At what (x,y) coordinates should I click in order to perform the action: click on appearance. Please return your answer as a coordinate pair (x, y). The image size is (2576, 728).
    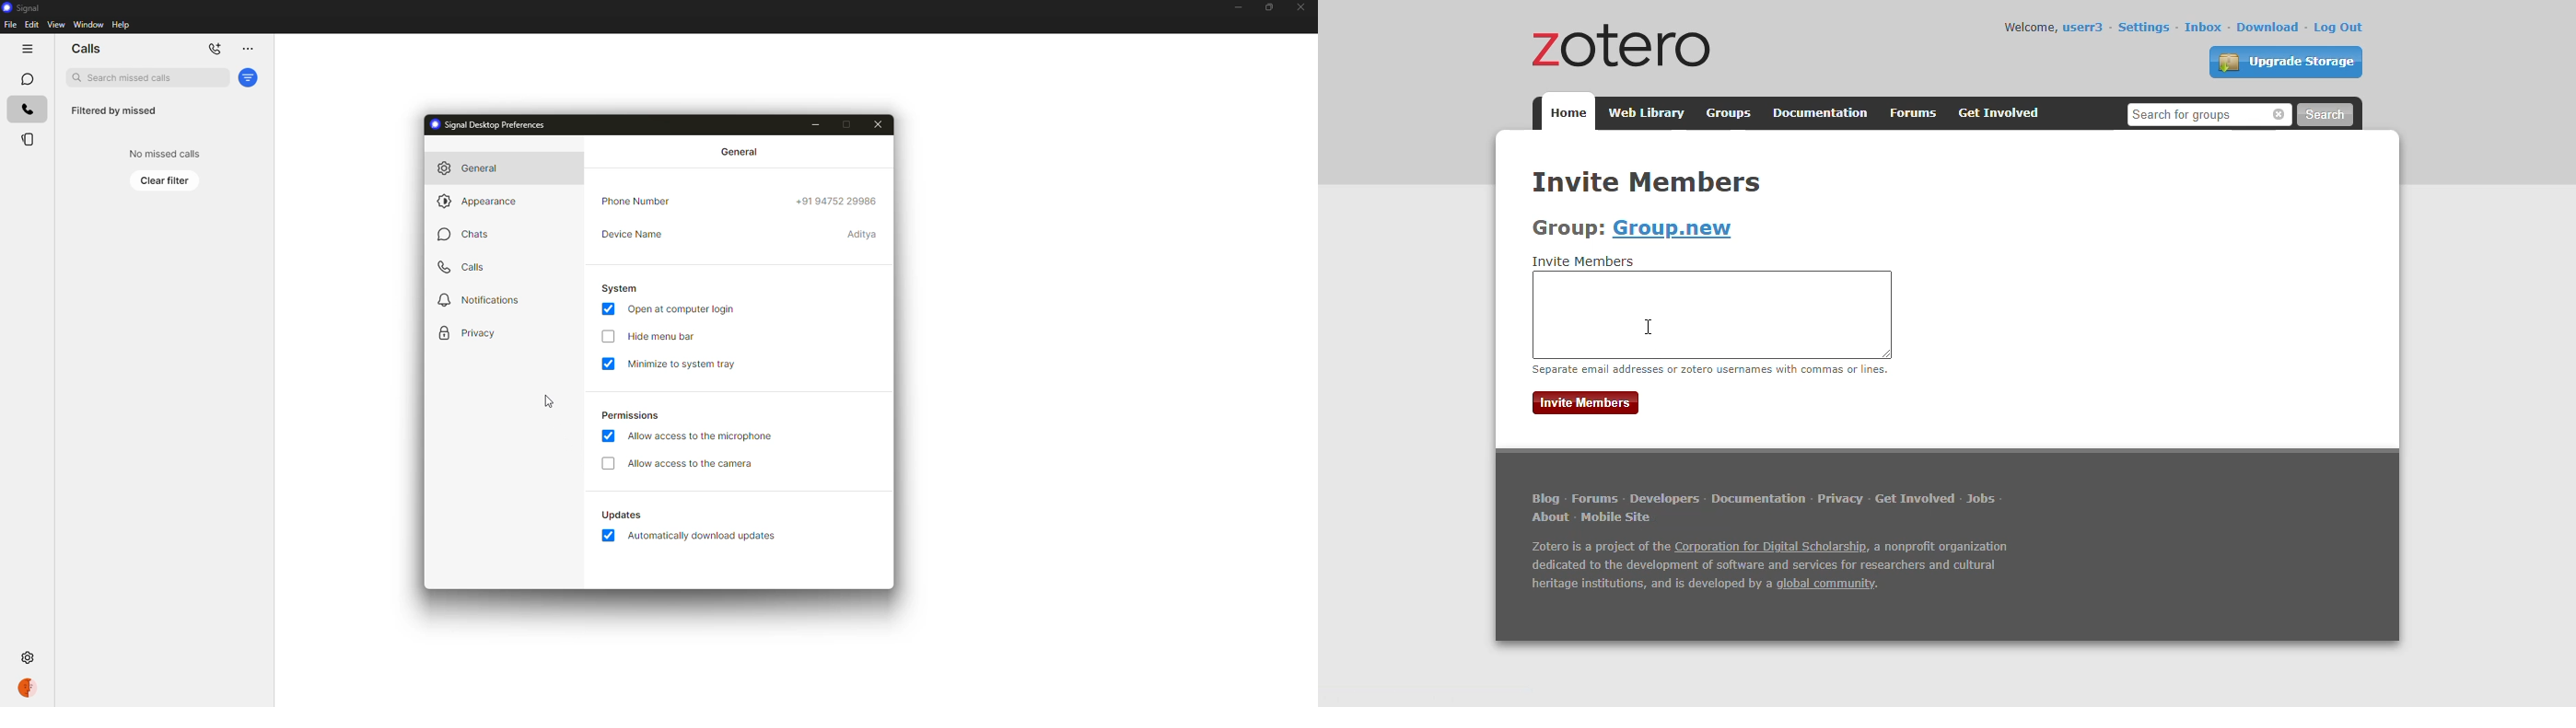
    Looking at the image, I should click on (483, 200).